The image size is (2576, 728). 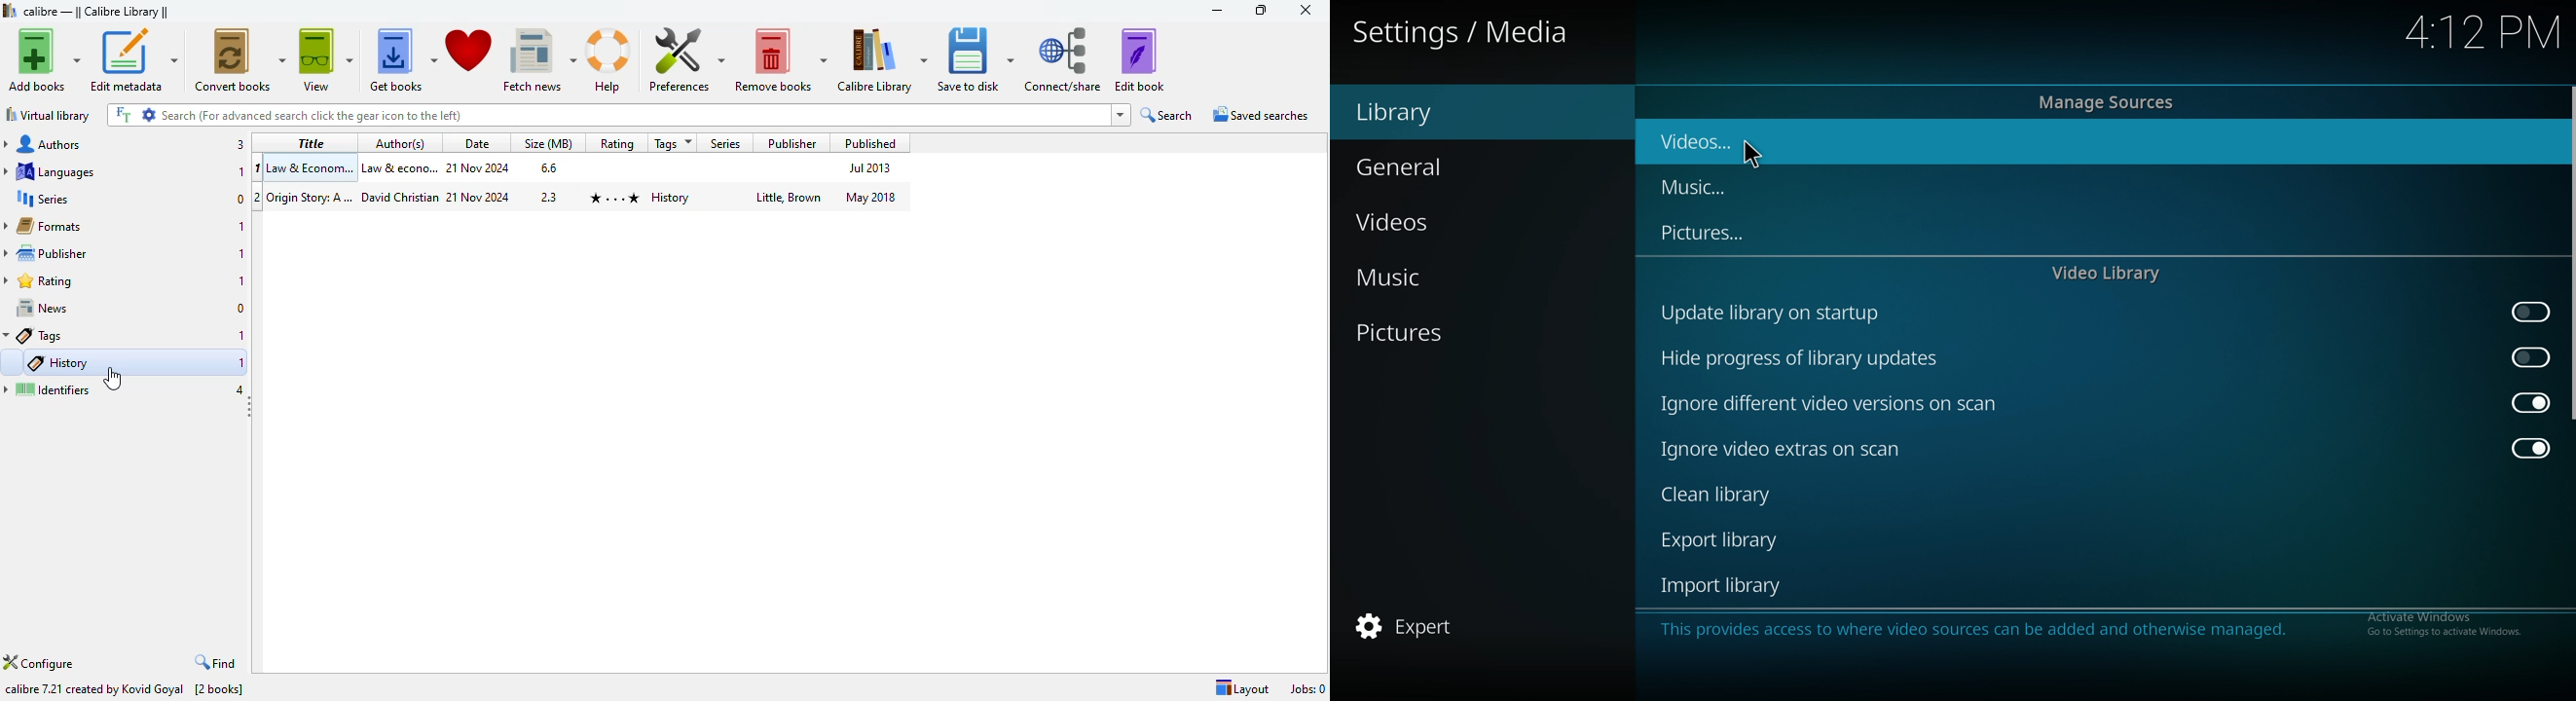 I want to click on library, so click(x=1419, y=111).